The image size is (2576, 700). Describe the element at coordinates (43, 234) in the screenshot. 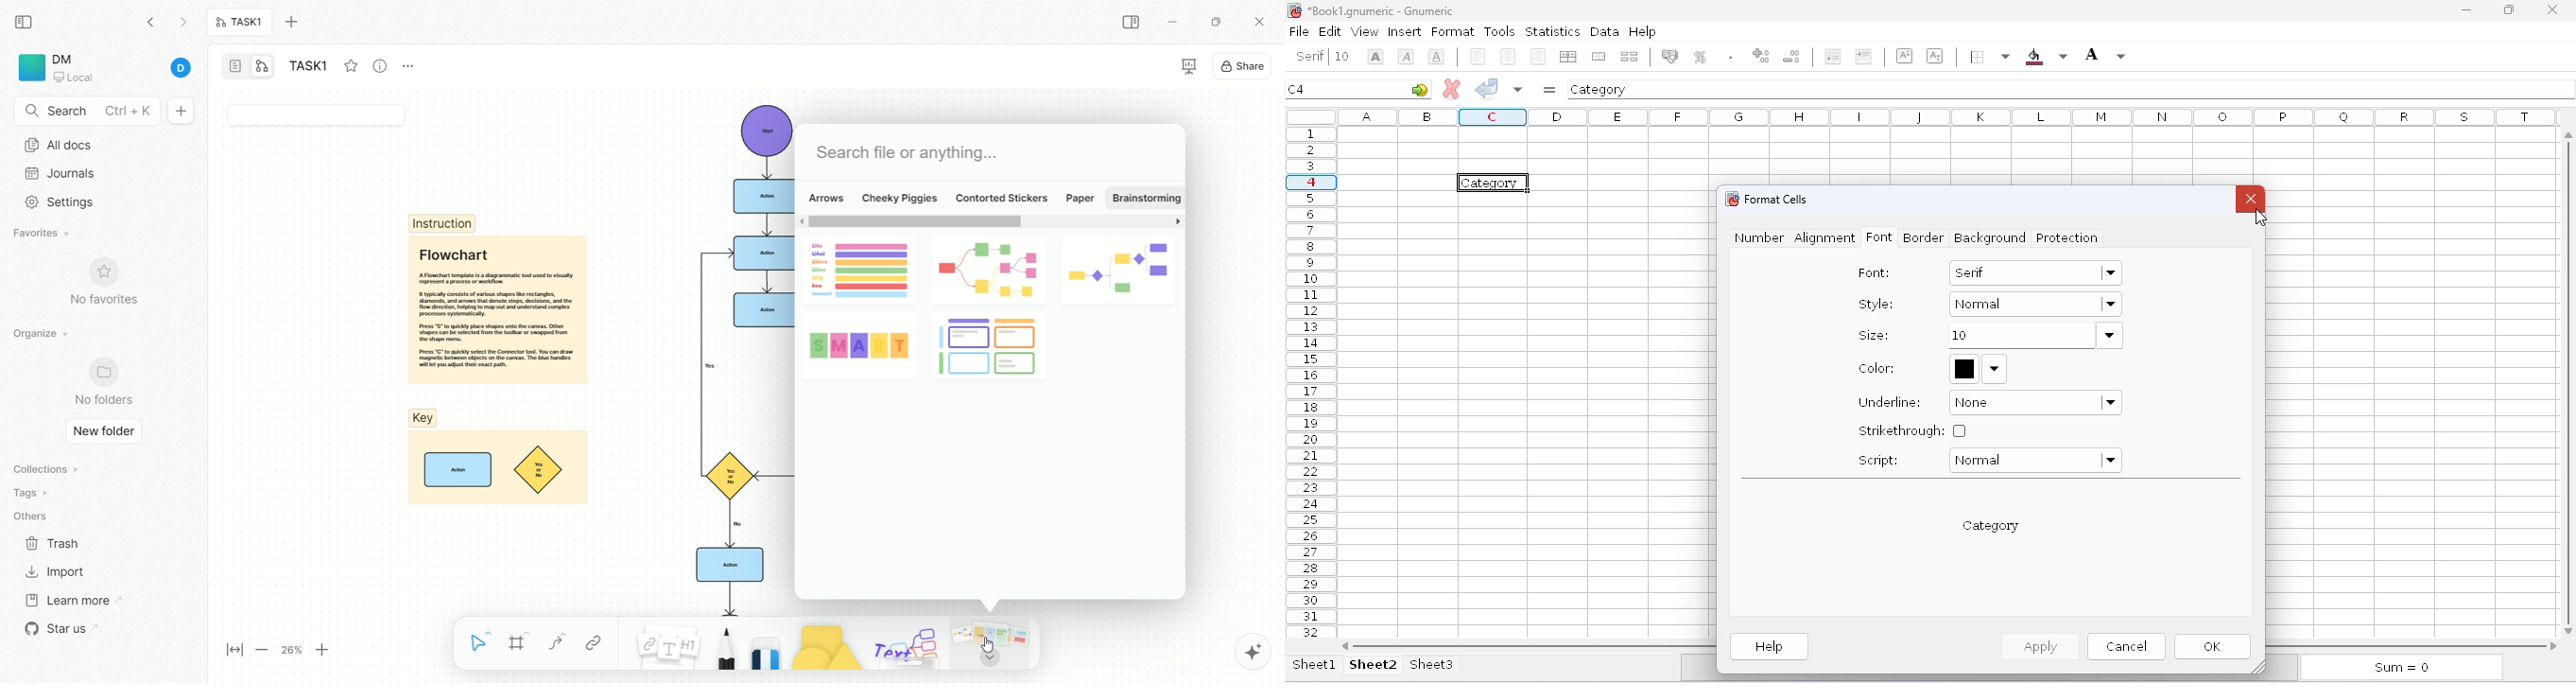

I see `favorites` at that location.